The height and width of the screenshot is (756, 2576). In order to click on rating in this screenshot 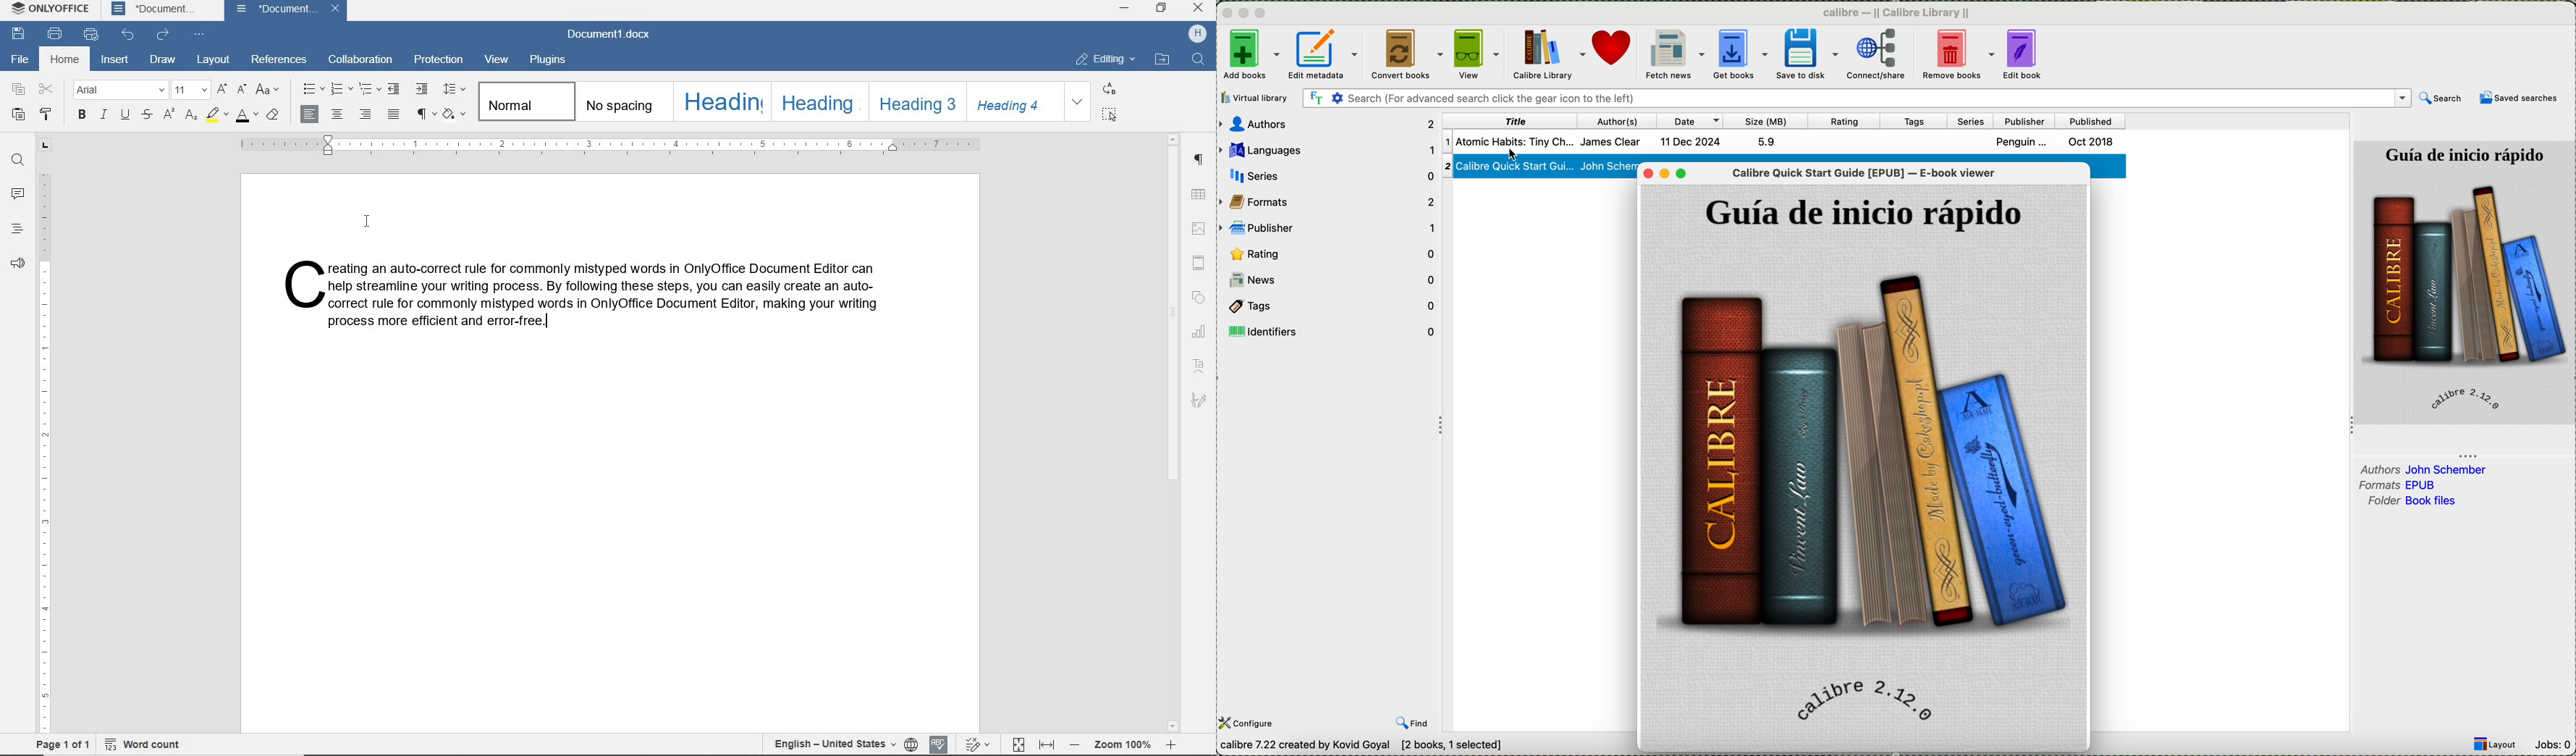, I will do `click(1328, 252)`.